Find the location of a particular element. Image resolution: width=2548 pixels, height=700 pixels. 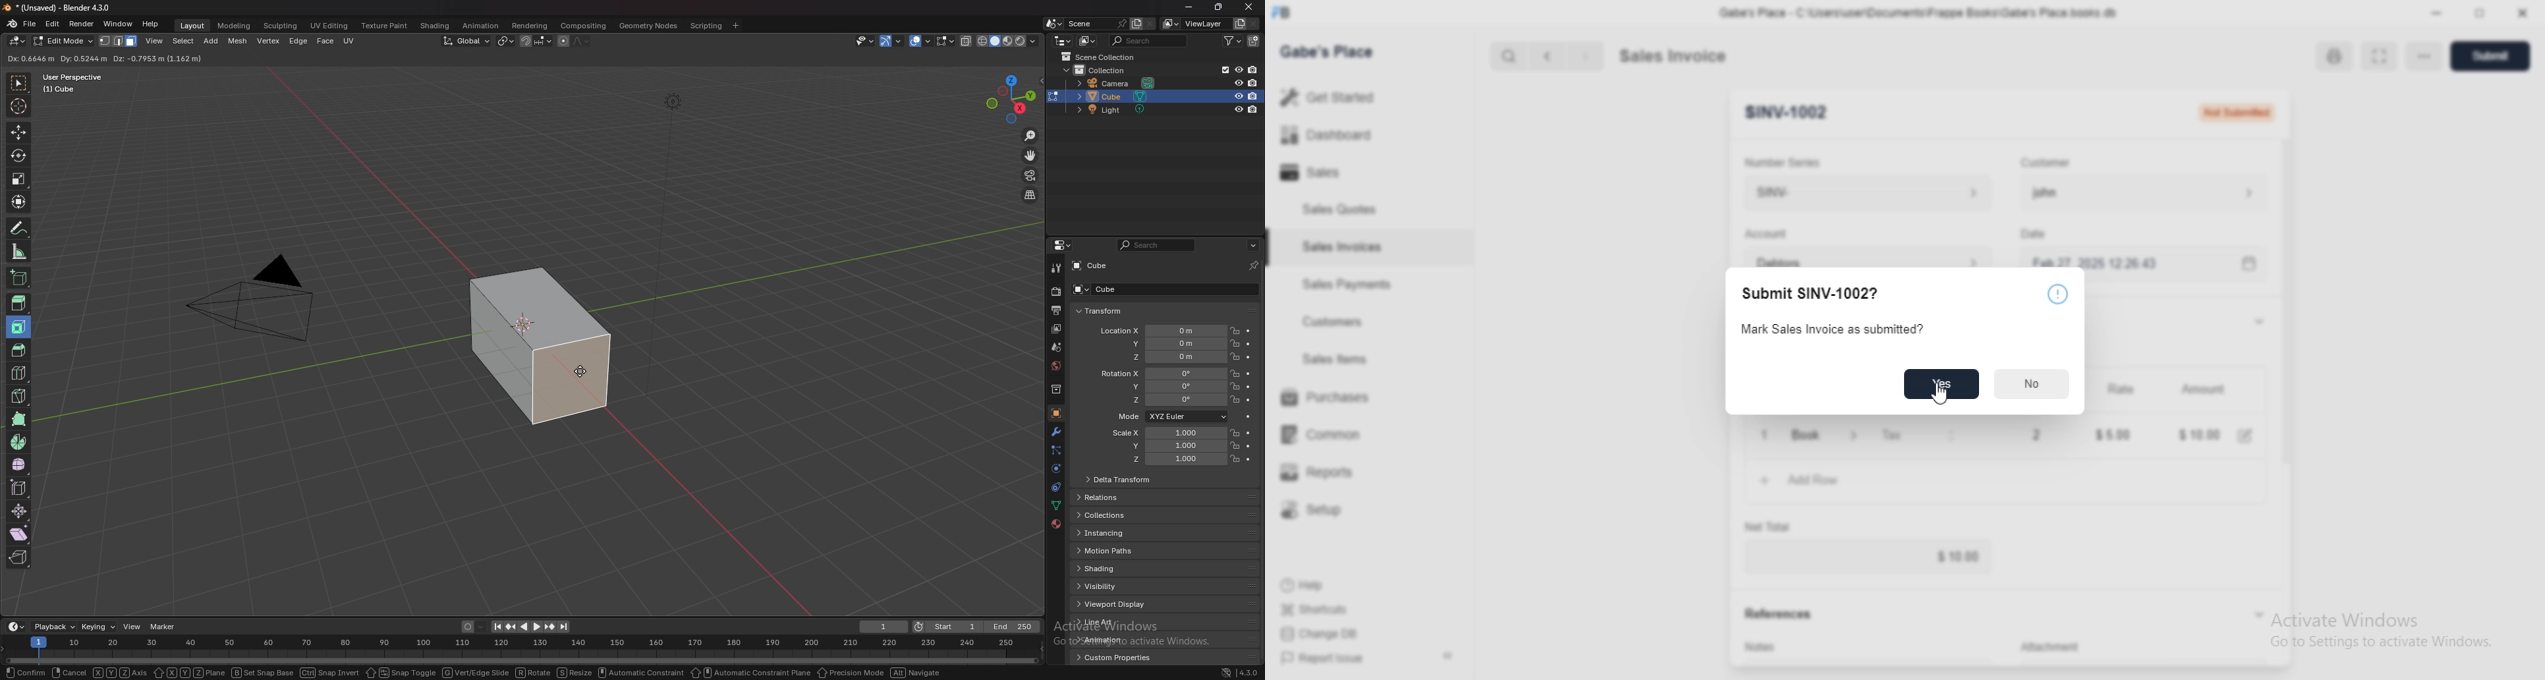

cube is located at coordinates (540, 346).